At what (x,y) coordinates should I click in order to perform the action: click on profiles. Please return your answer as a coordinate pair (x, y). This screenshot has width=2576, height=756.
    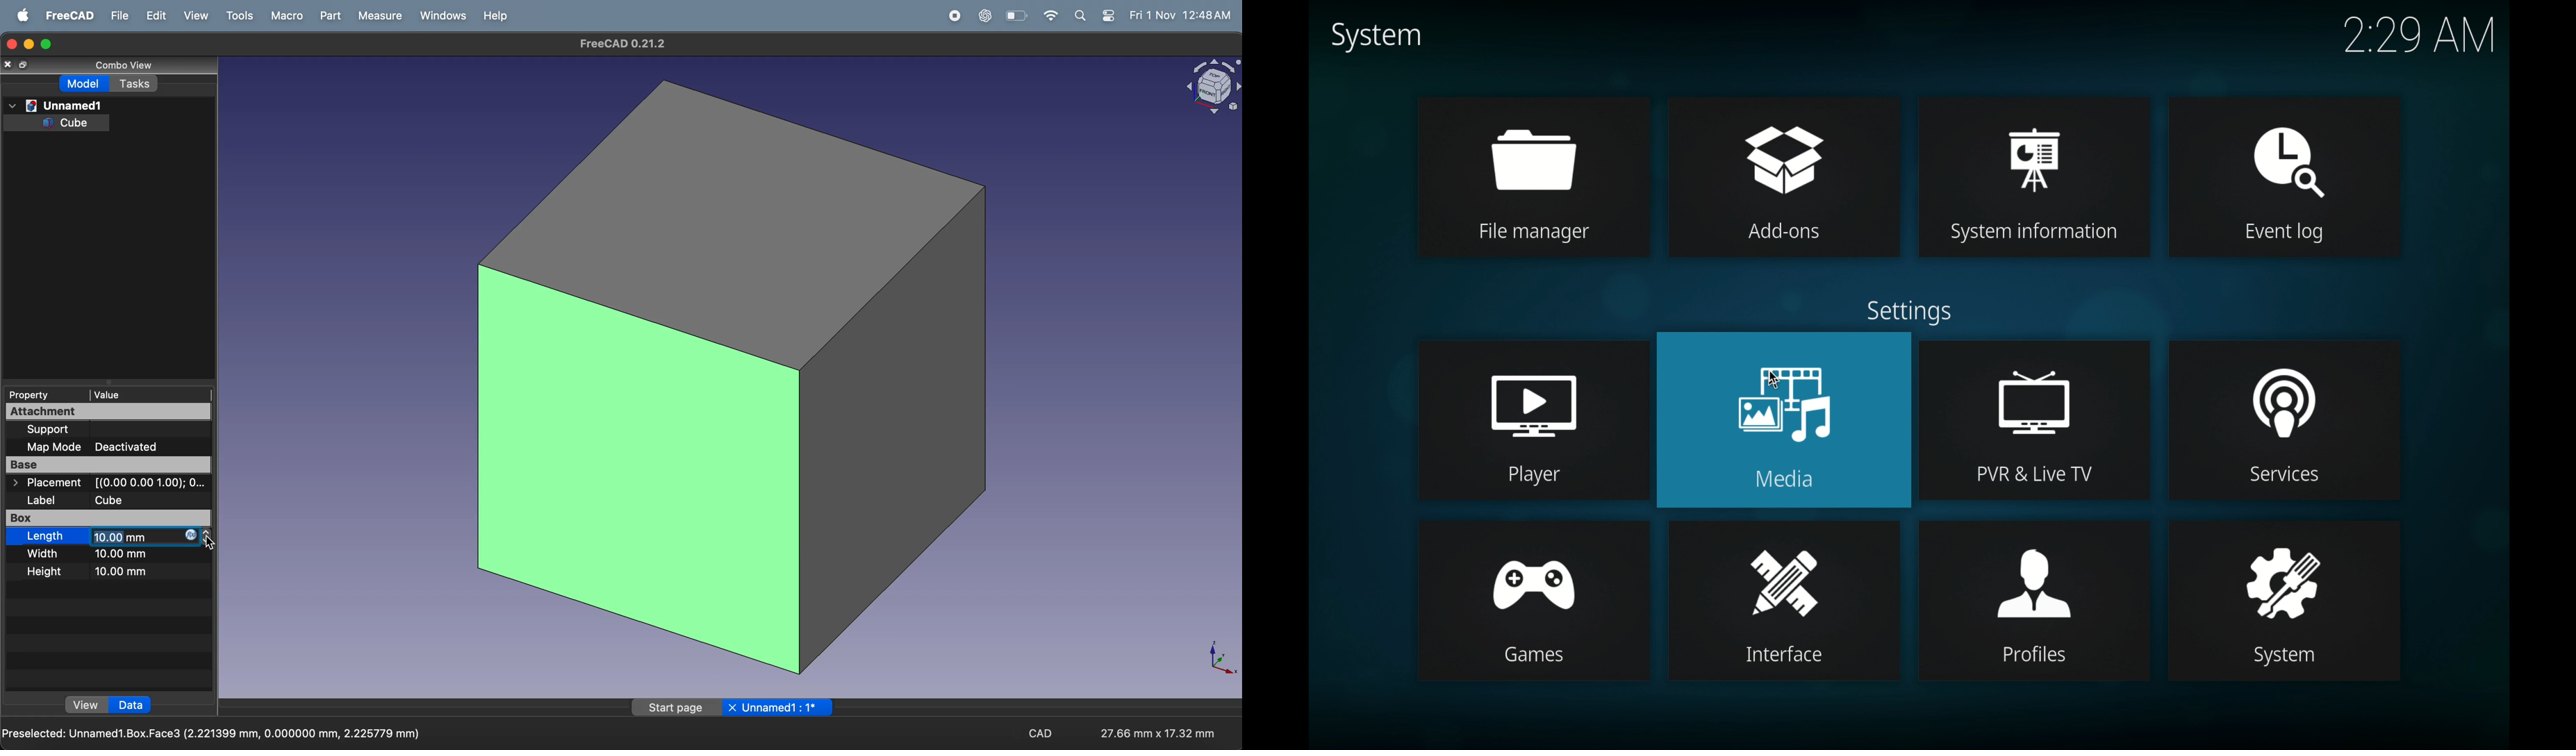
    Looking at the image, I should click on (2035, 572).